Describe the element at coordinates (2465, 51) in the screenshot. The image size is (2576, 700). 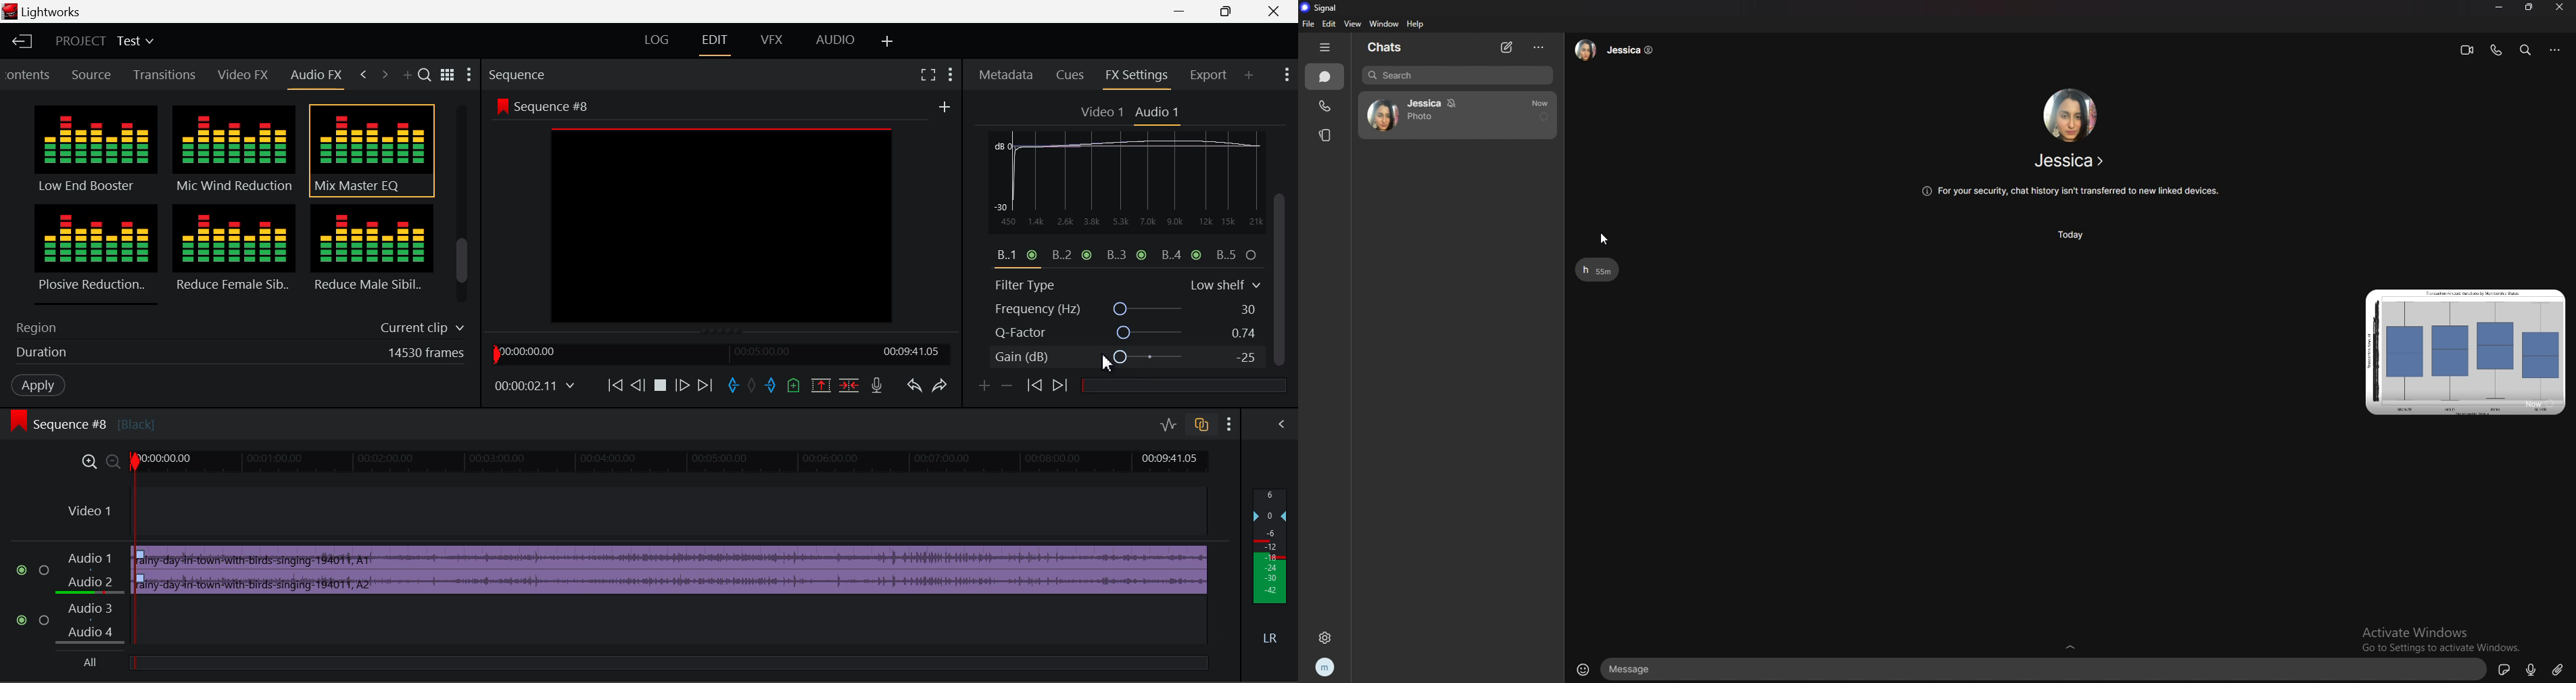
I see `video call` at that location.